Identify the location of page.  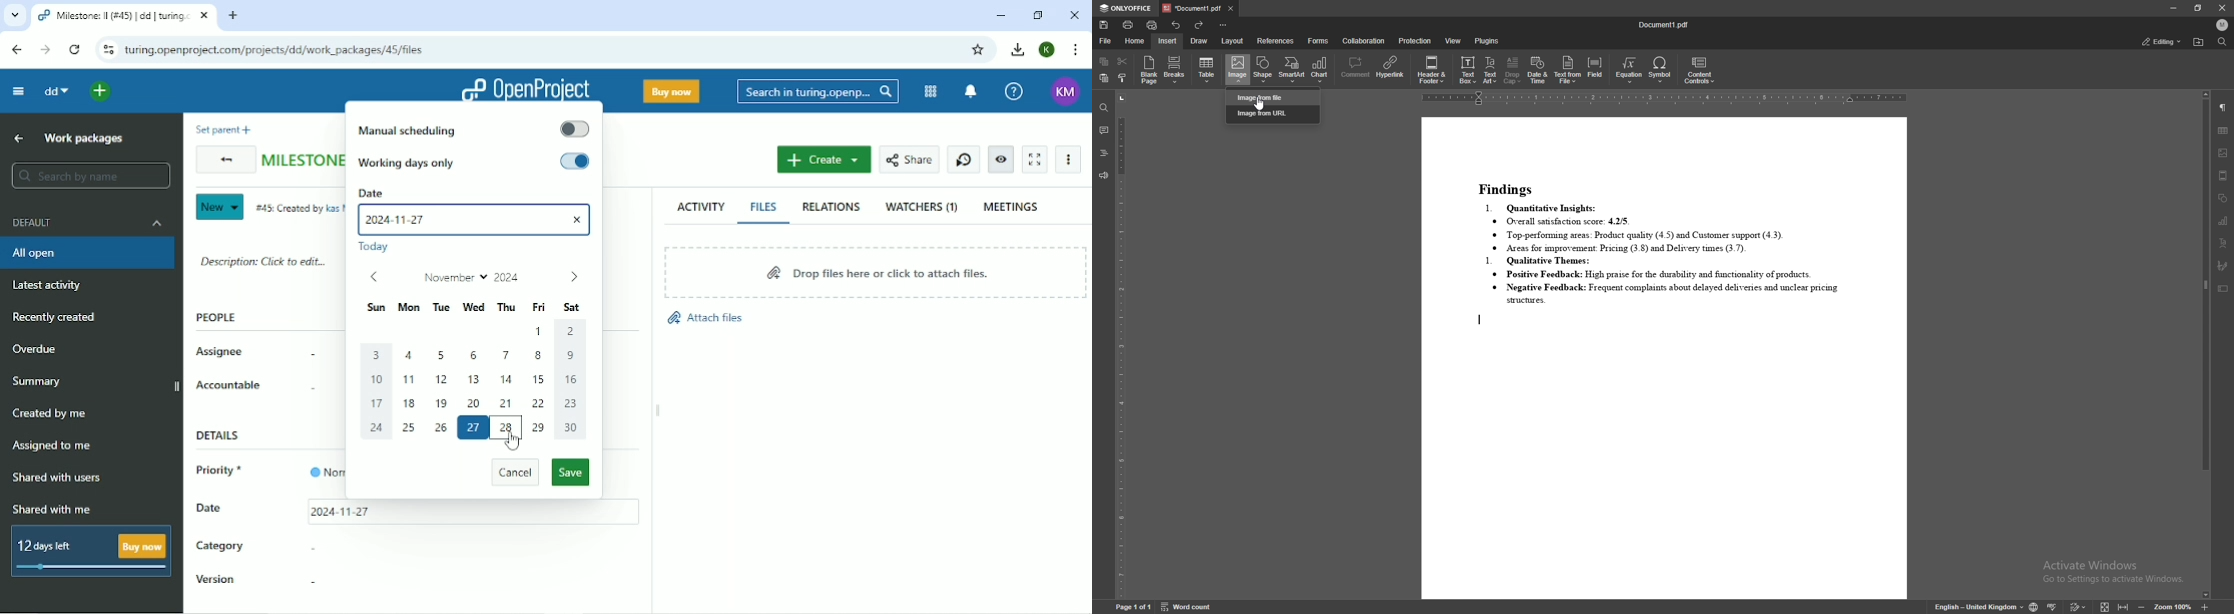
(1133, 606).